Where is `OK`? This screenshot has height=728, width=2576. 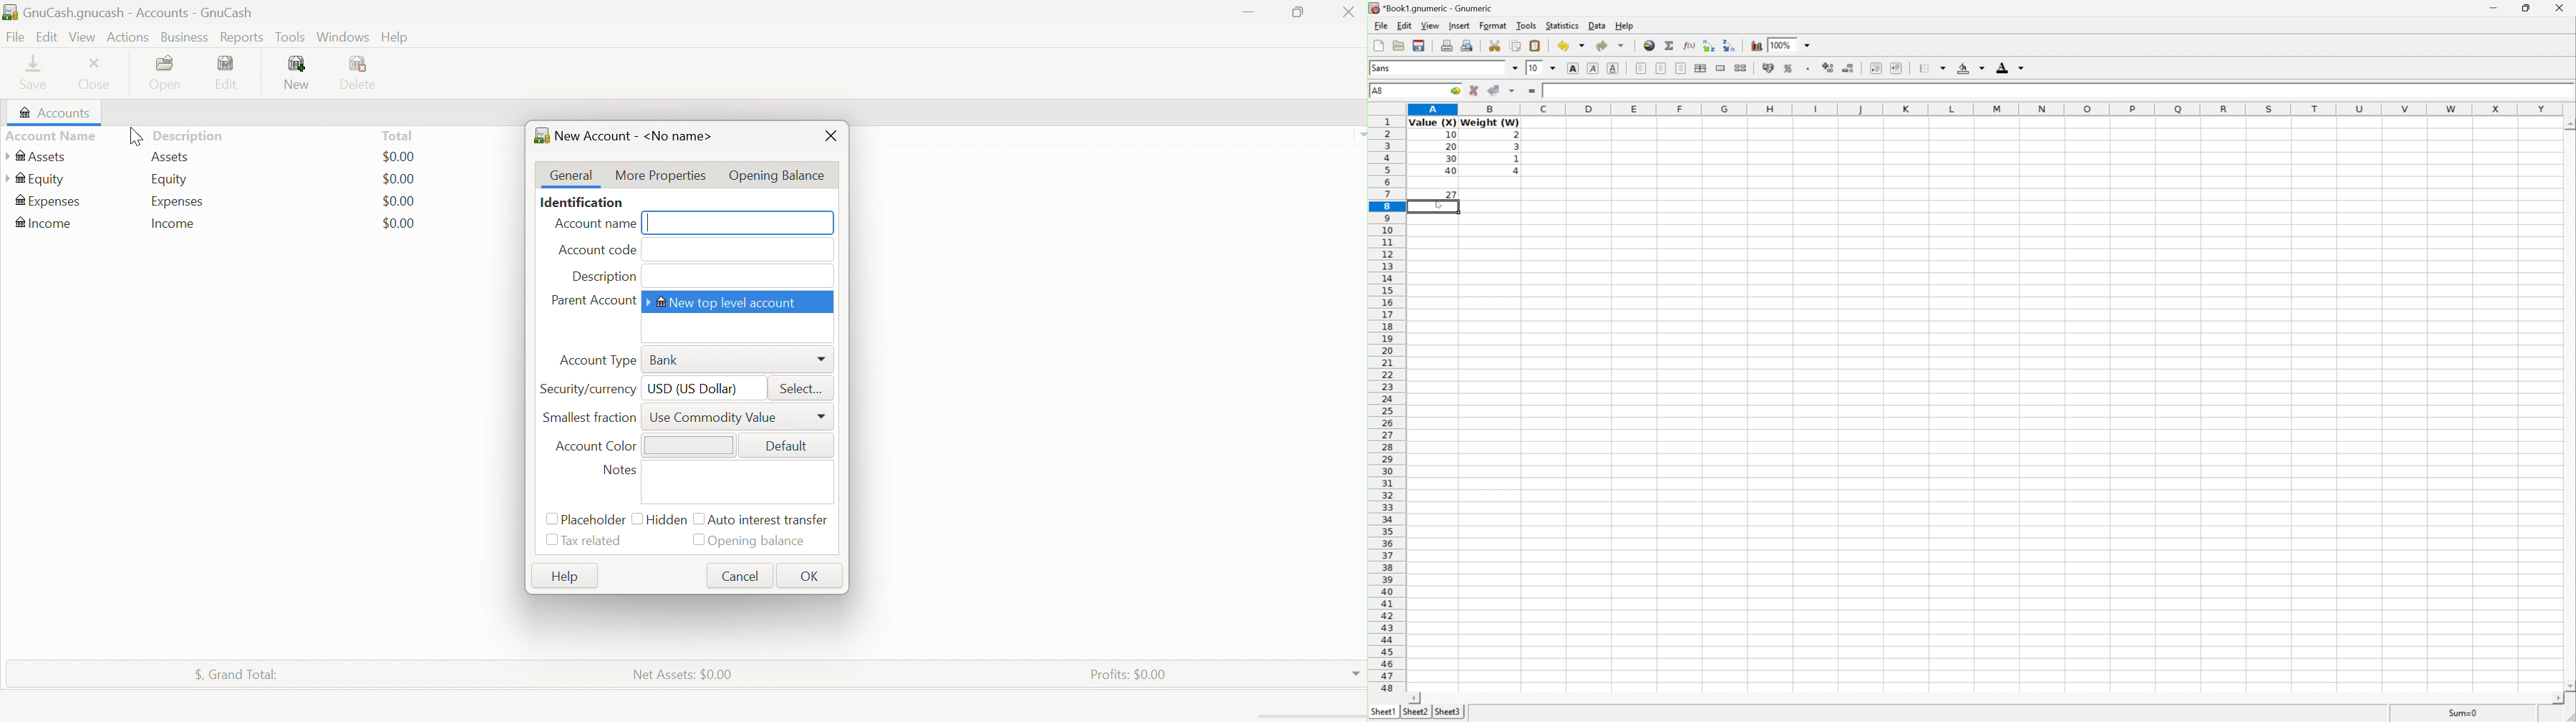
OK is located at coordinates (813, 576).